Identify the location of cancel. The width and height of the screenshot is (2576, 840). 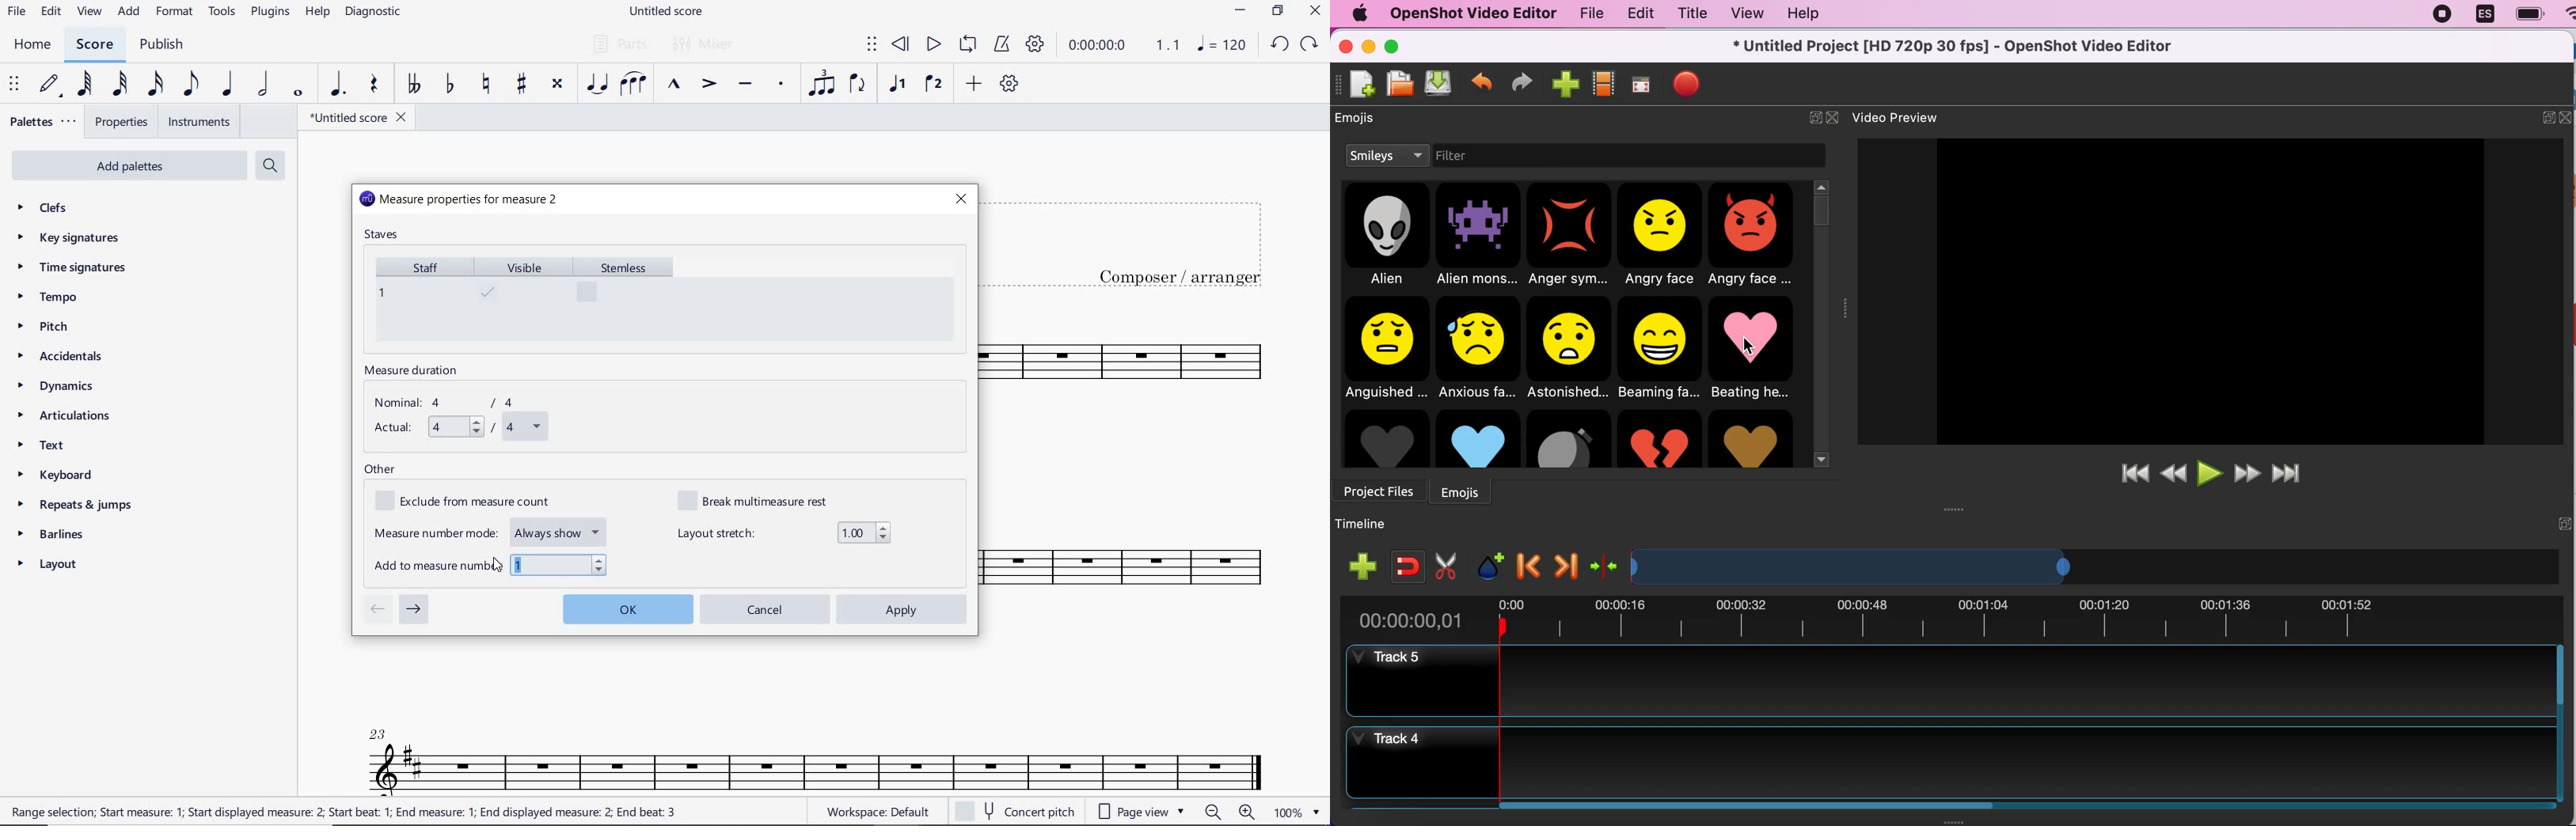
(766, 608).